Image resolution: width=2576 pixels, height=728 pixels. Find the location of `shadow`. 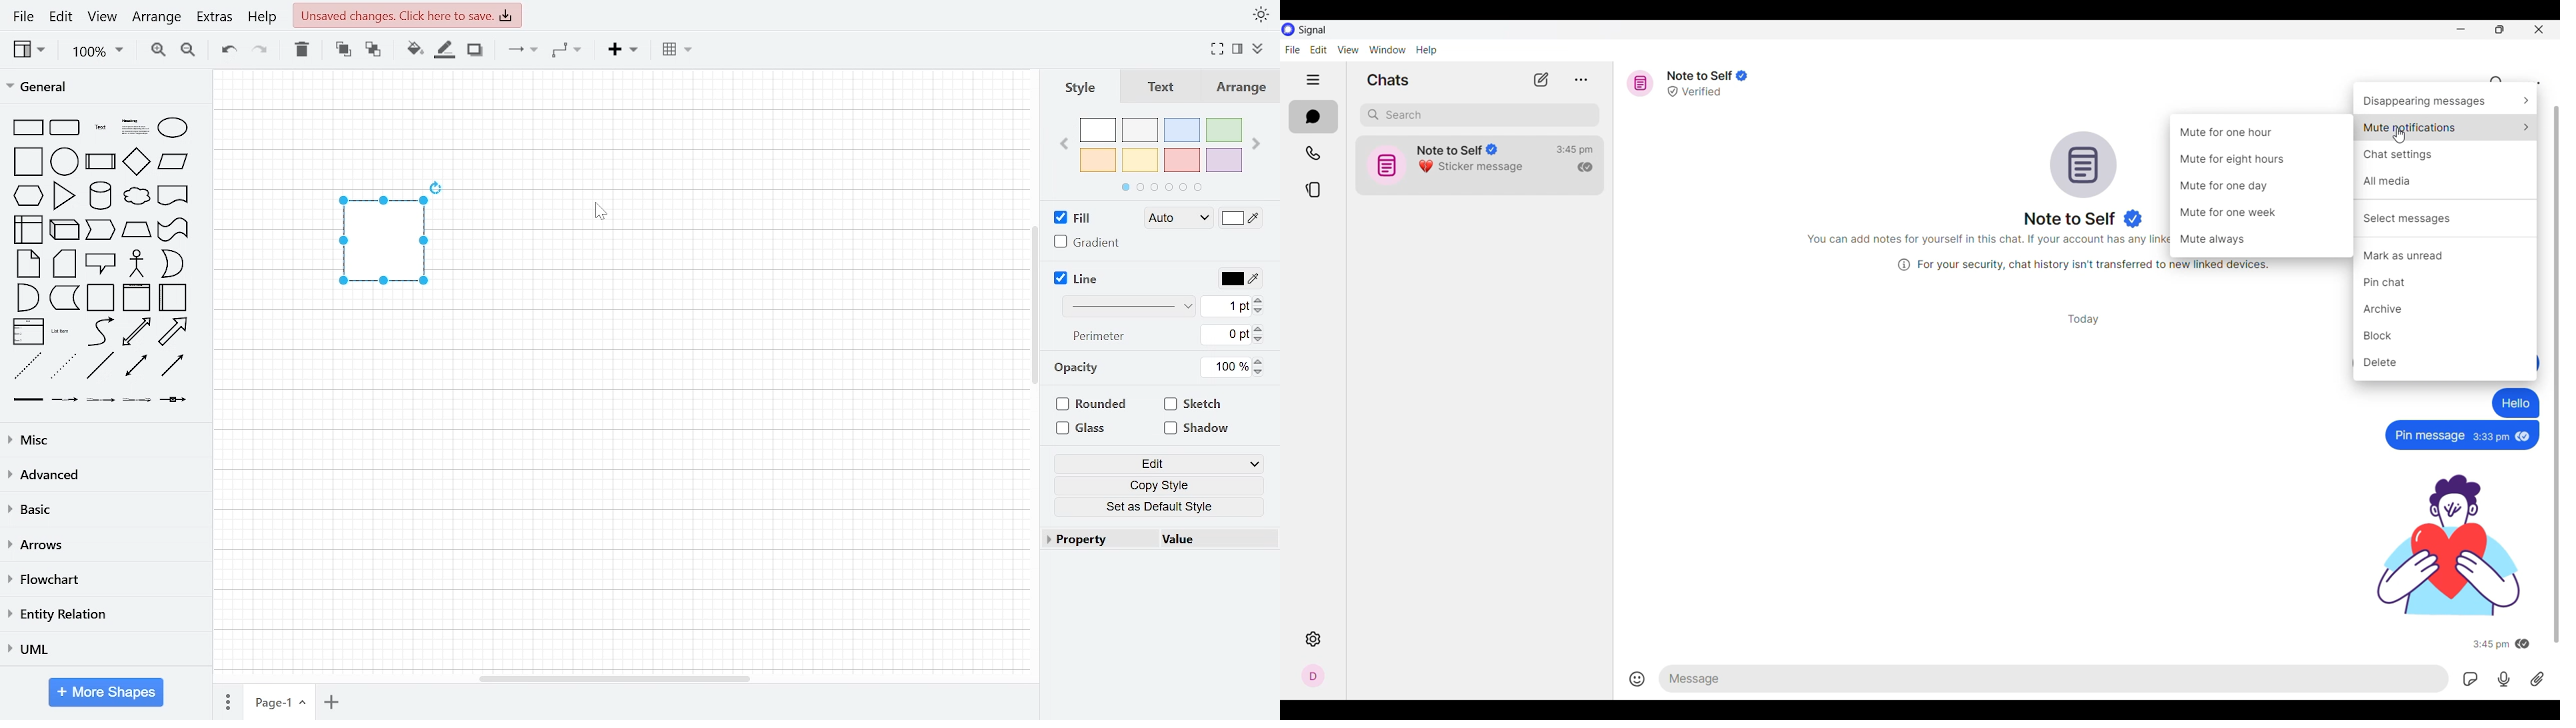

shadow is located at coordinates (1200, 429).